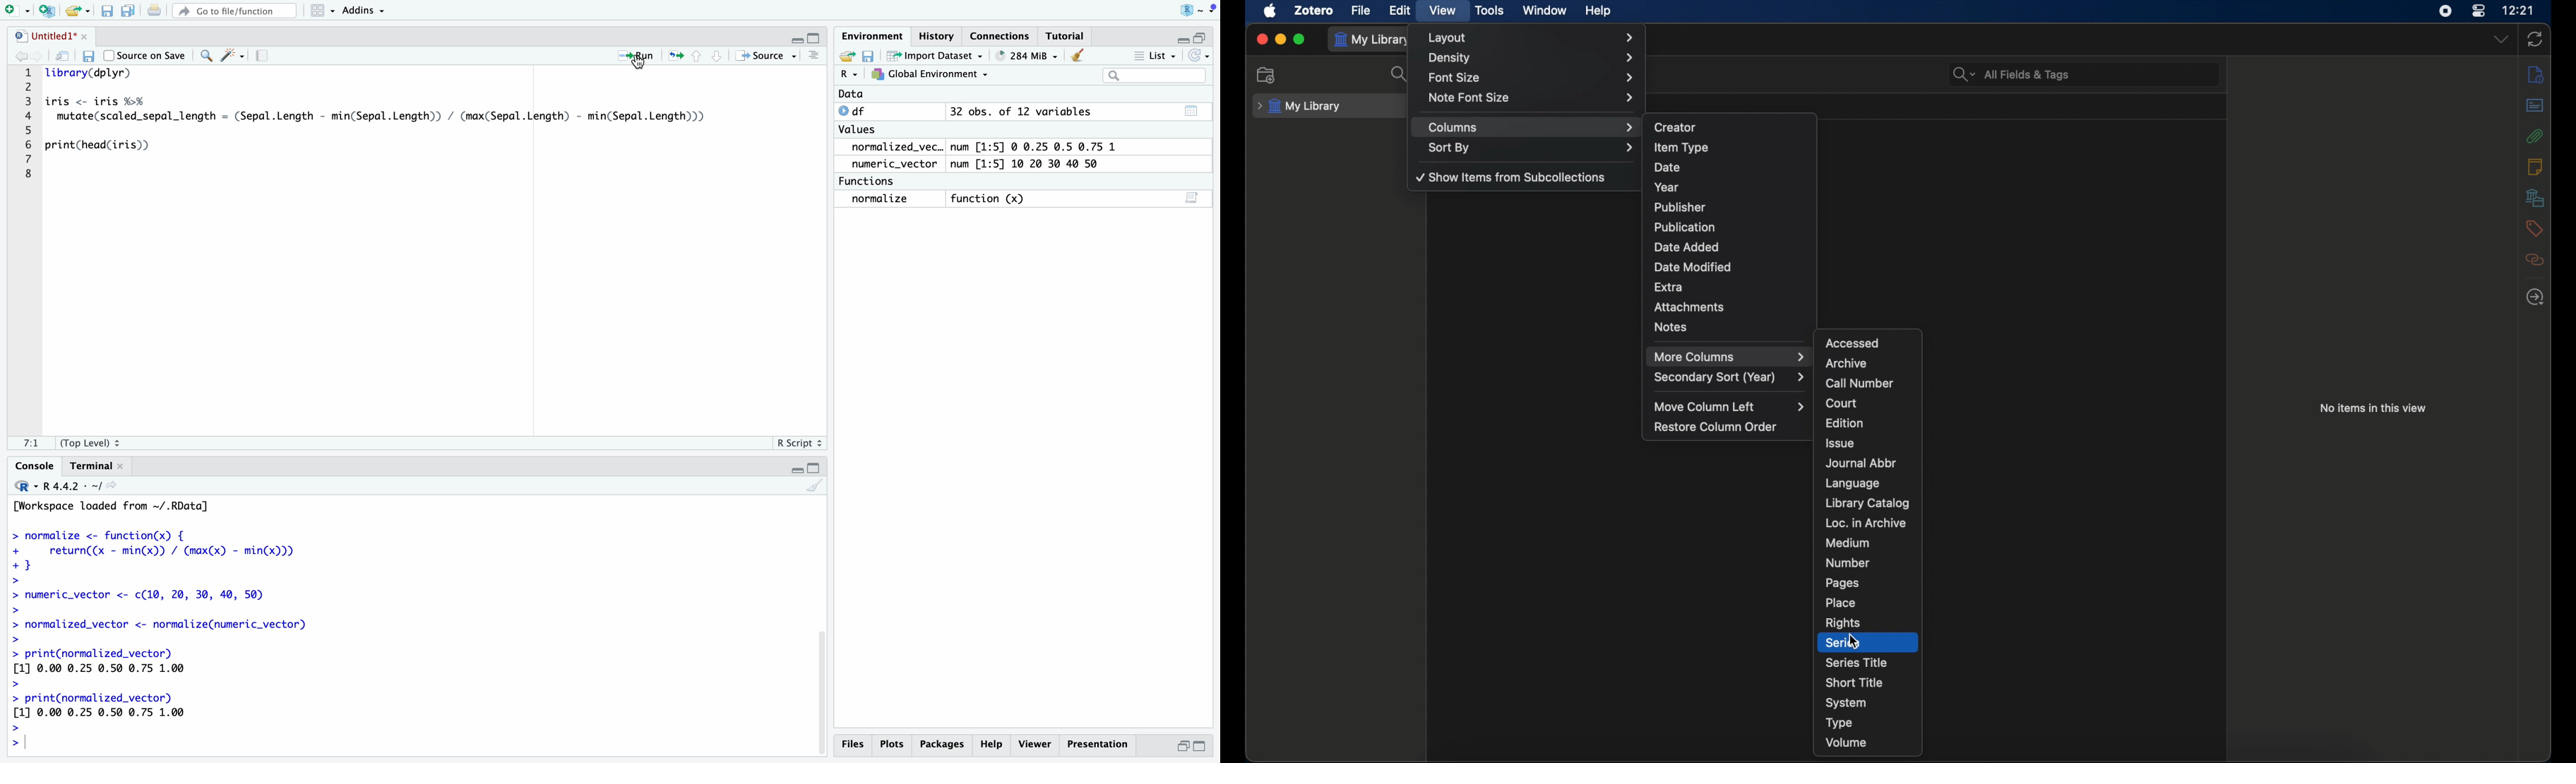 Image resolution: width=2576 pixels, height=784 pixels. What do you see at coordinates (2535, 298) in the screenshot?
I see `locate` at bounding box center [2535, 298].